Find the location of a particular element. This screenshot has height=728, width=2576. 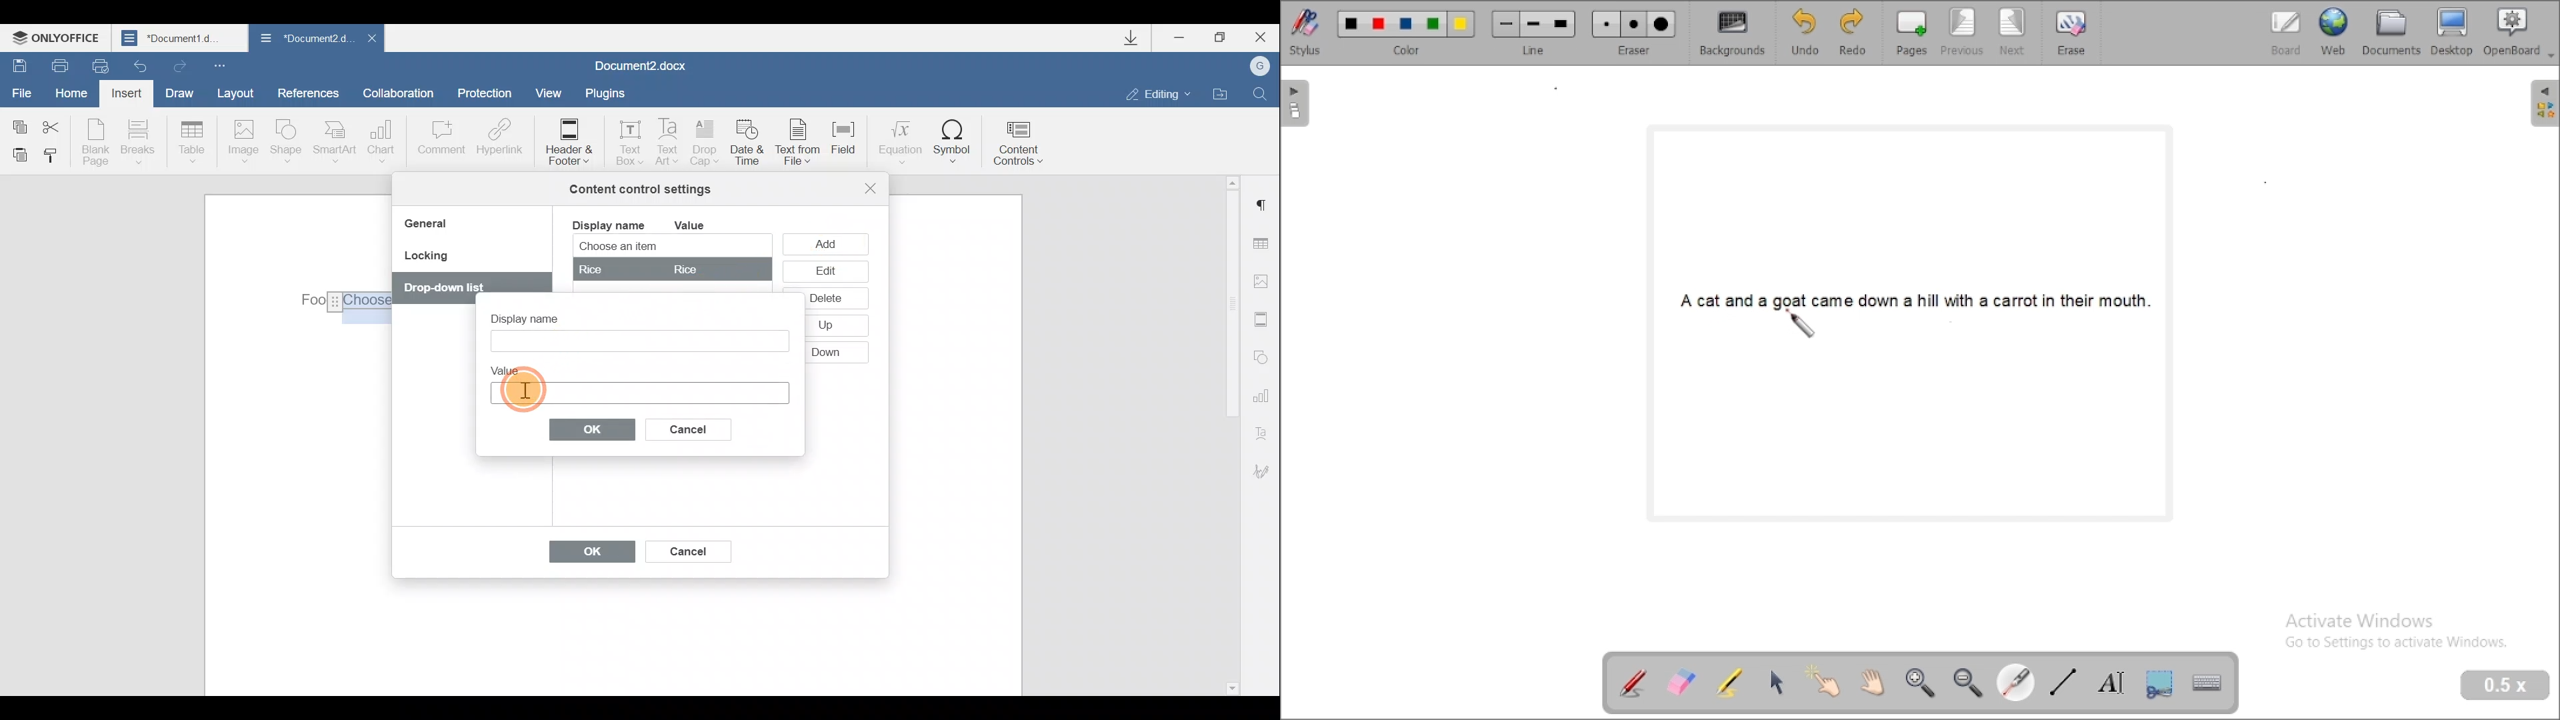

Chart settings is located at coordinates (1263, 394).